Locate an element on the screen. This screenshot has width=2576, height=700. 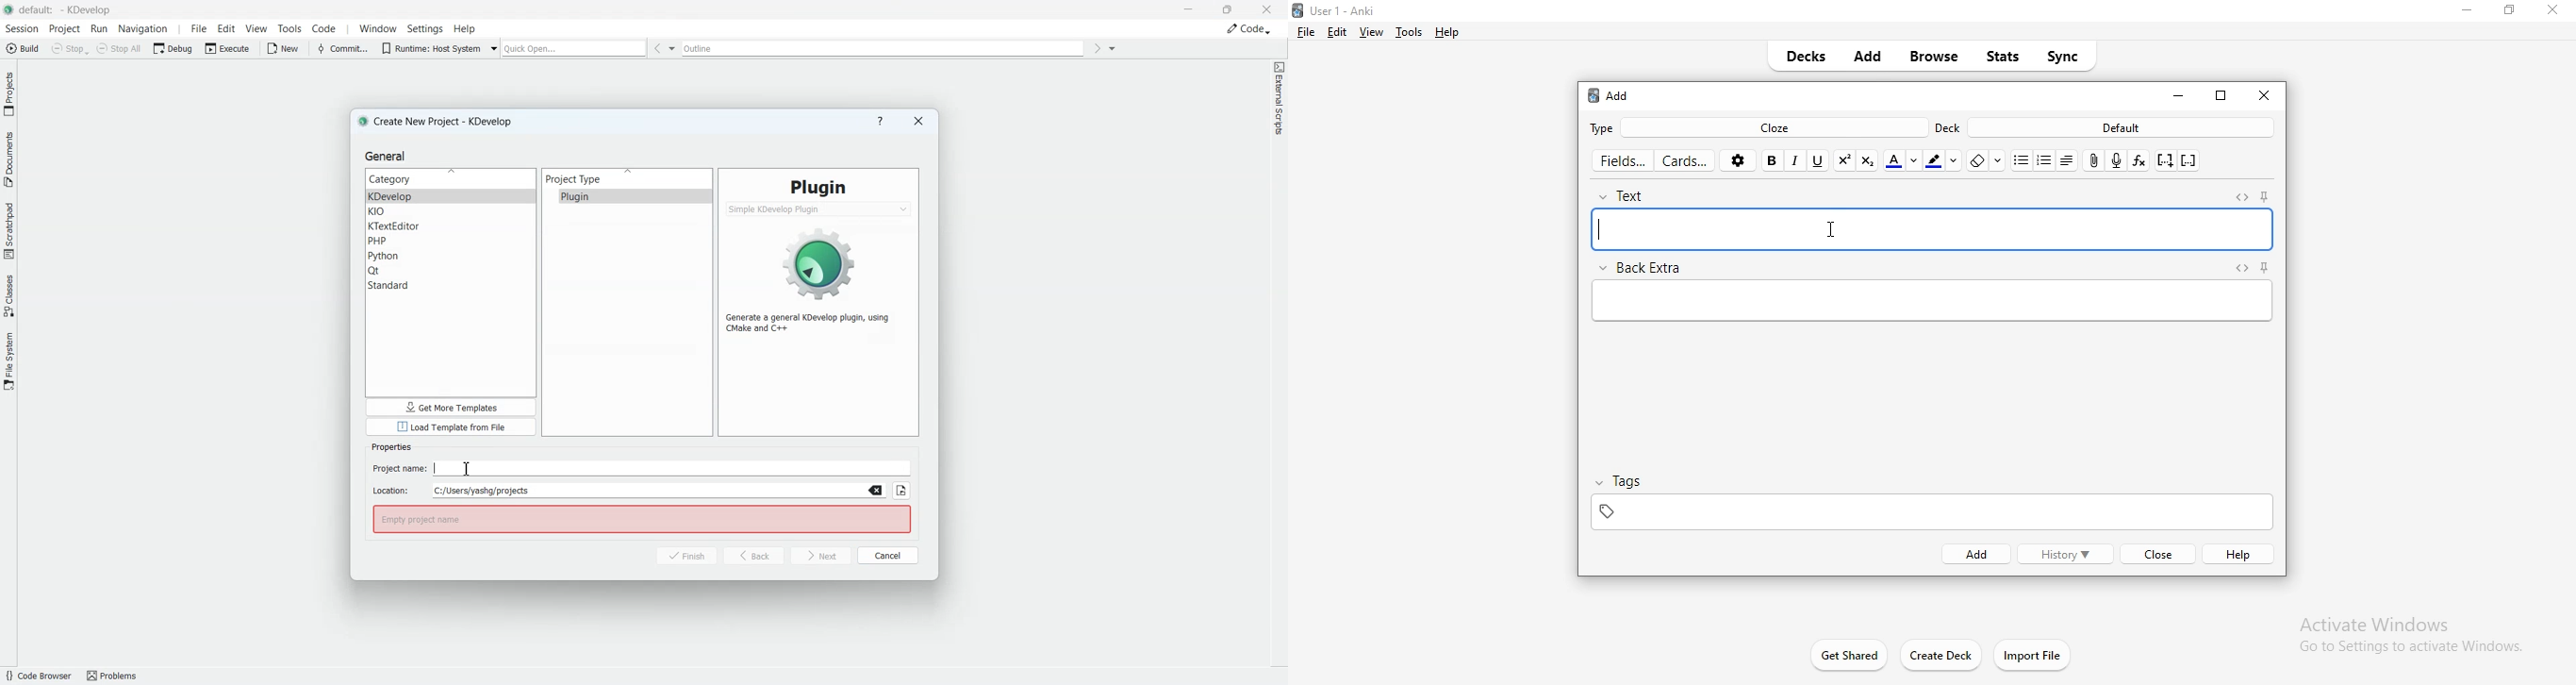
cloze is located at coordinates (1779, 126).